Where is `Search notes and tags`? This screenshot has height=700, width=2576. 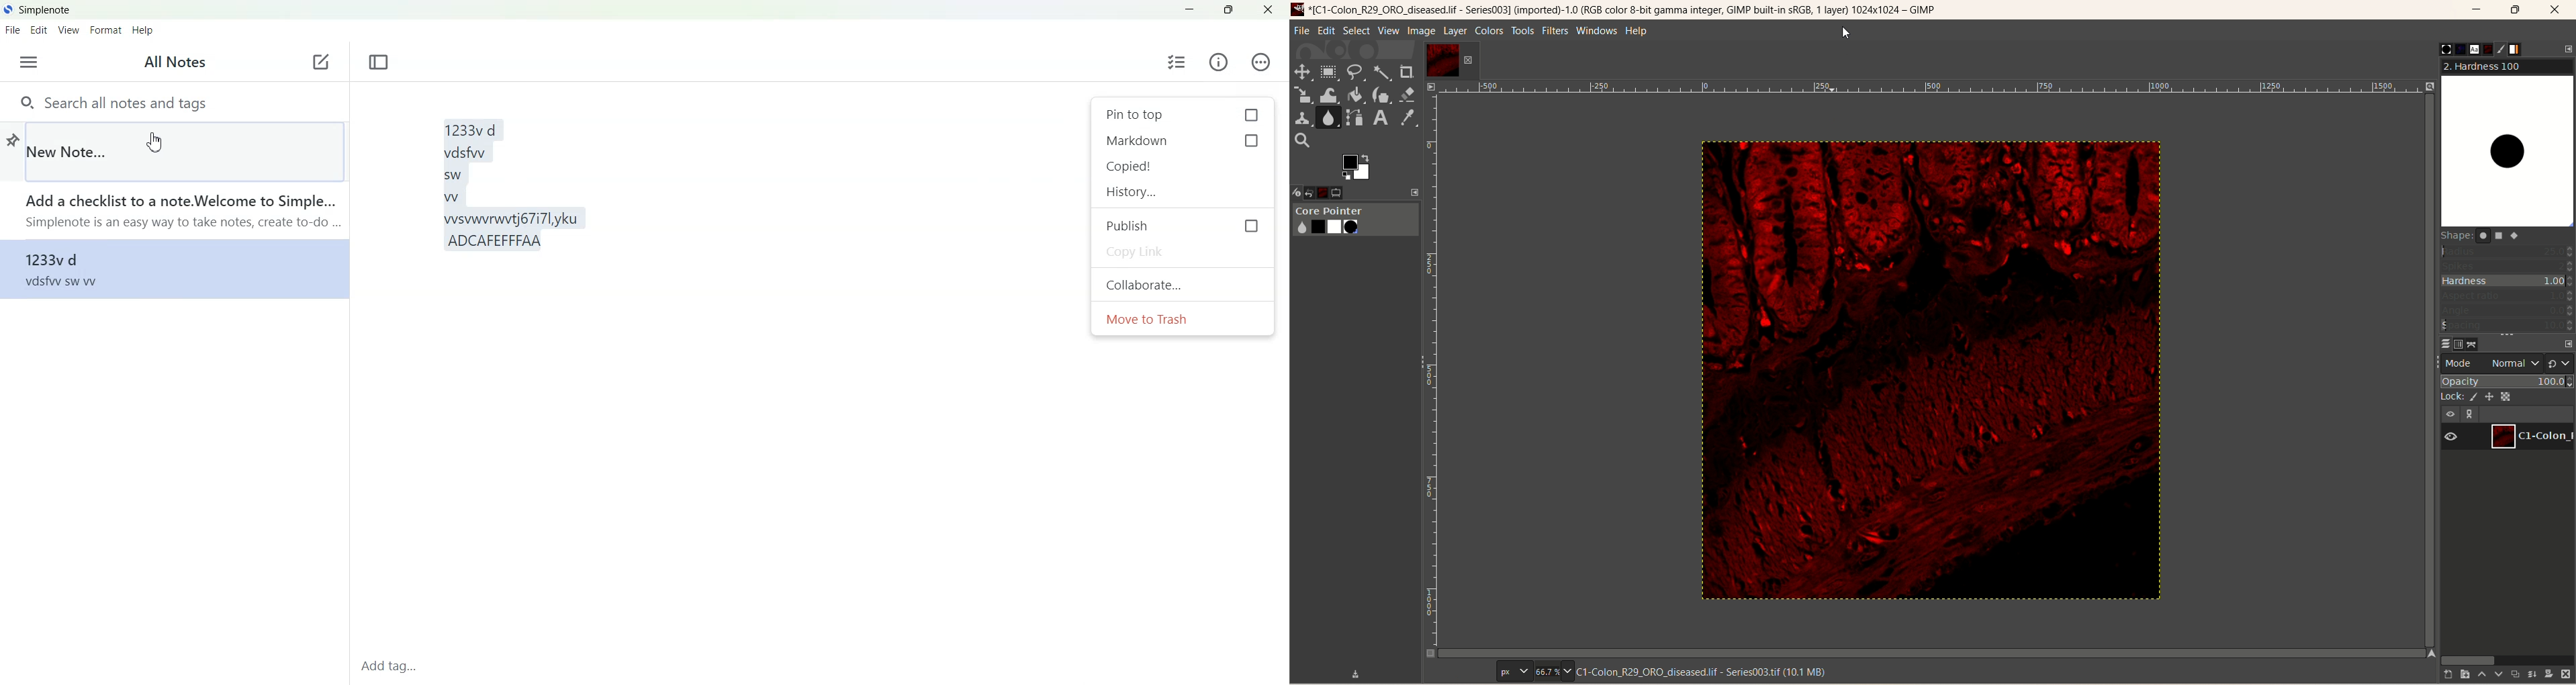
Search notes and tags is located at coordinates (173, 101).